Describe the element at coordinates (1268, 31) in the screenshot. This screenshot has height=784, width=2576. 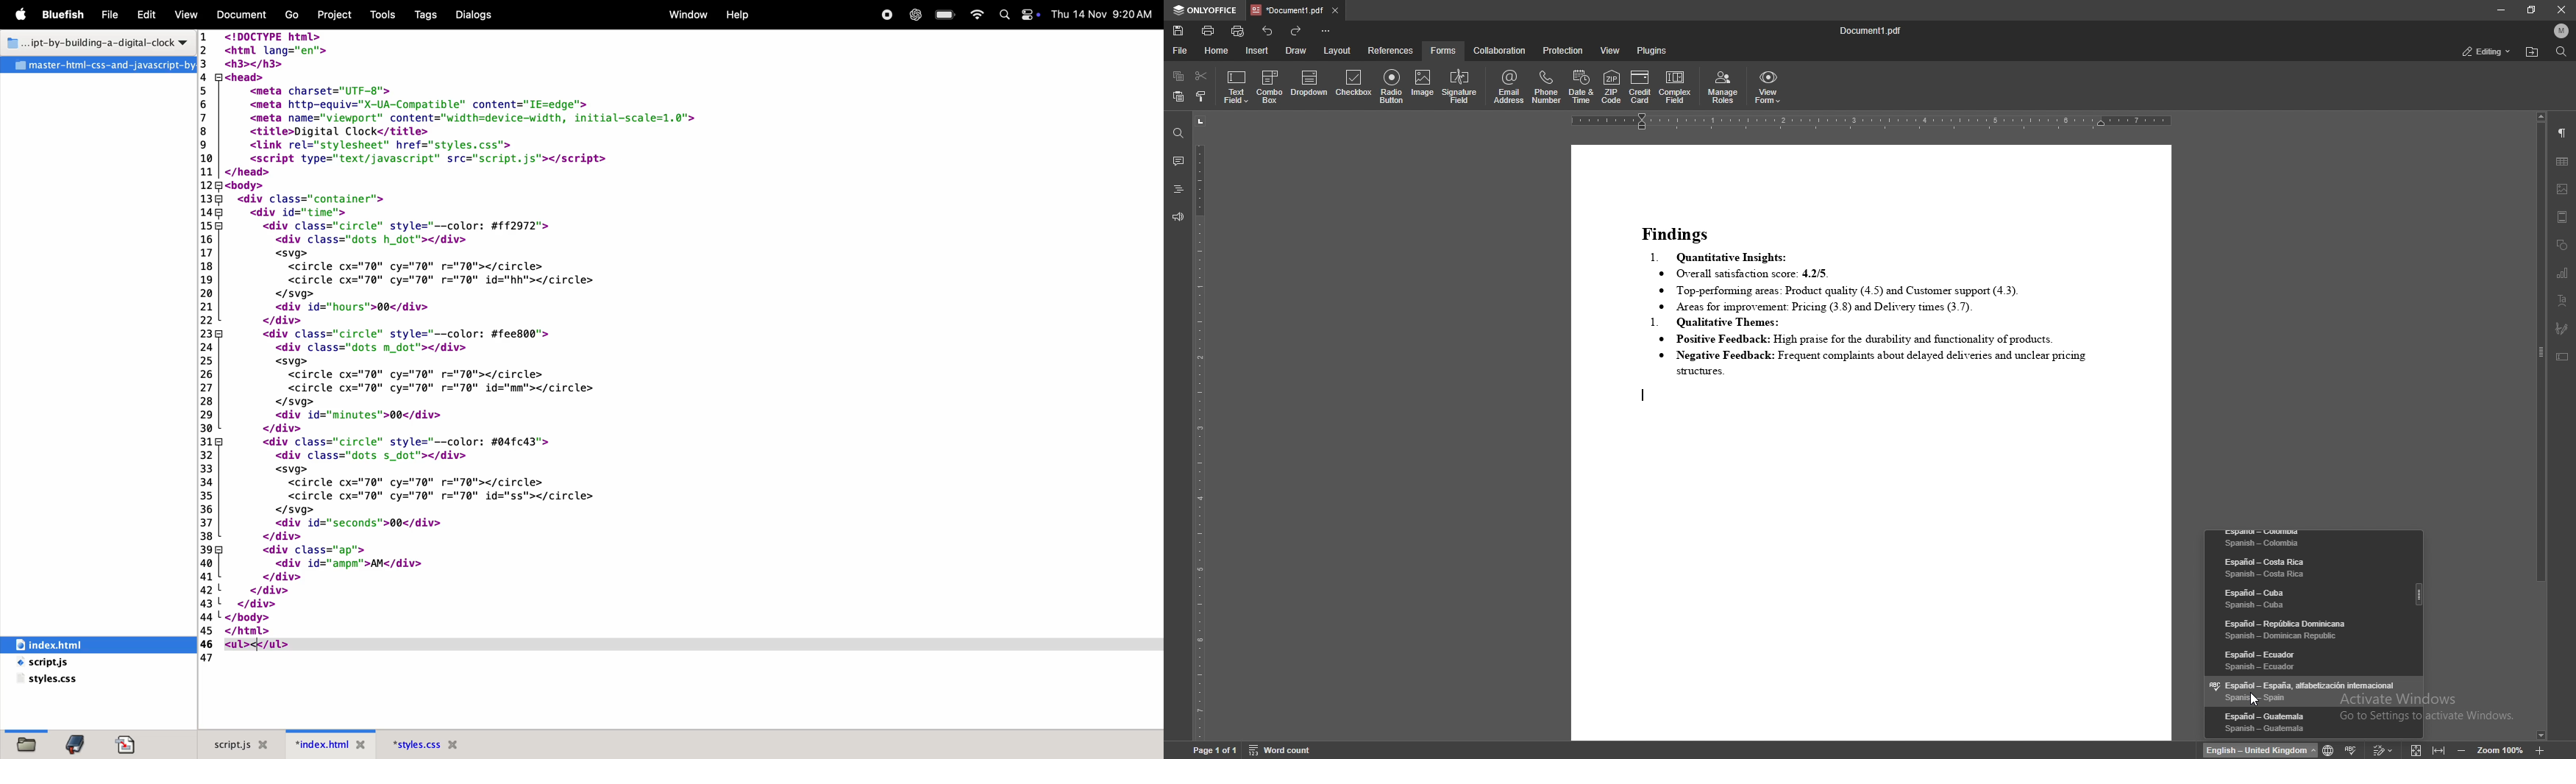
I see `undo` at that location.